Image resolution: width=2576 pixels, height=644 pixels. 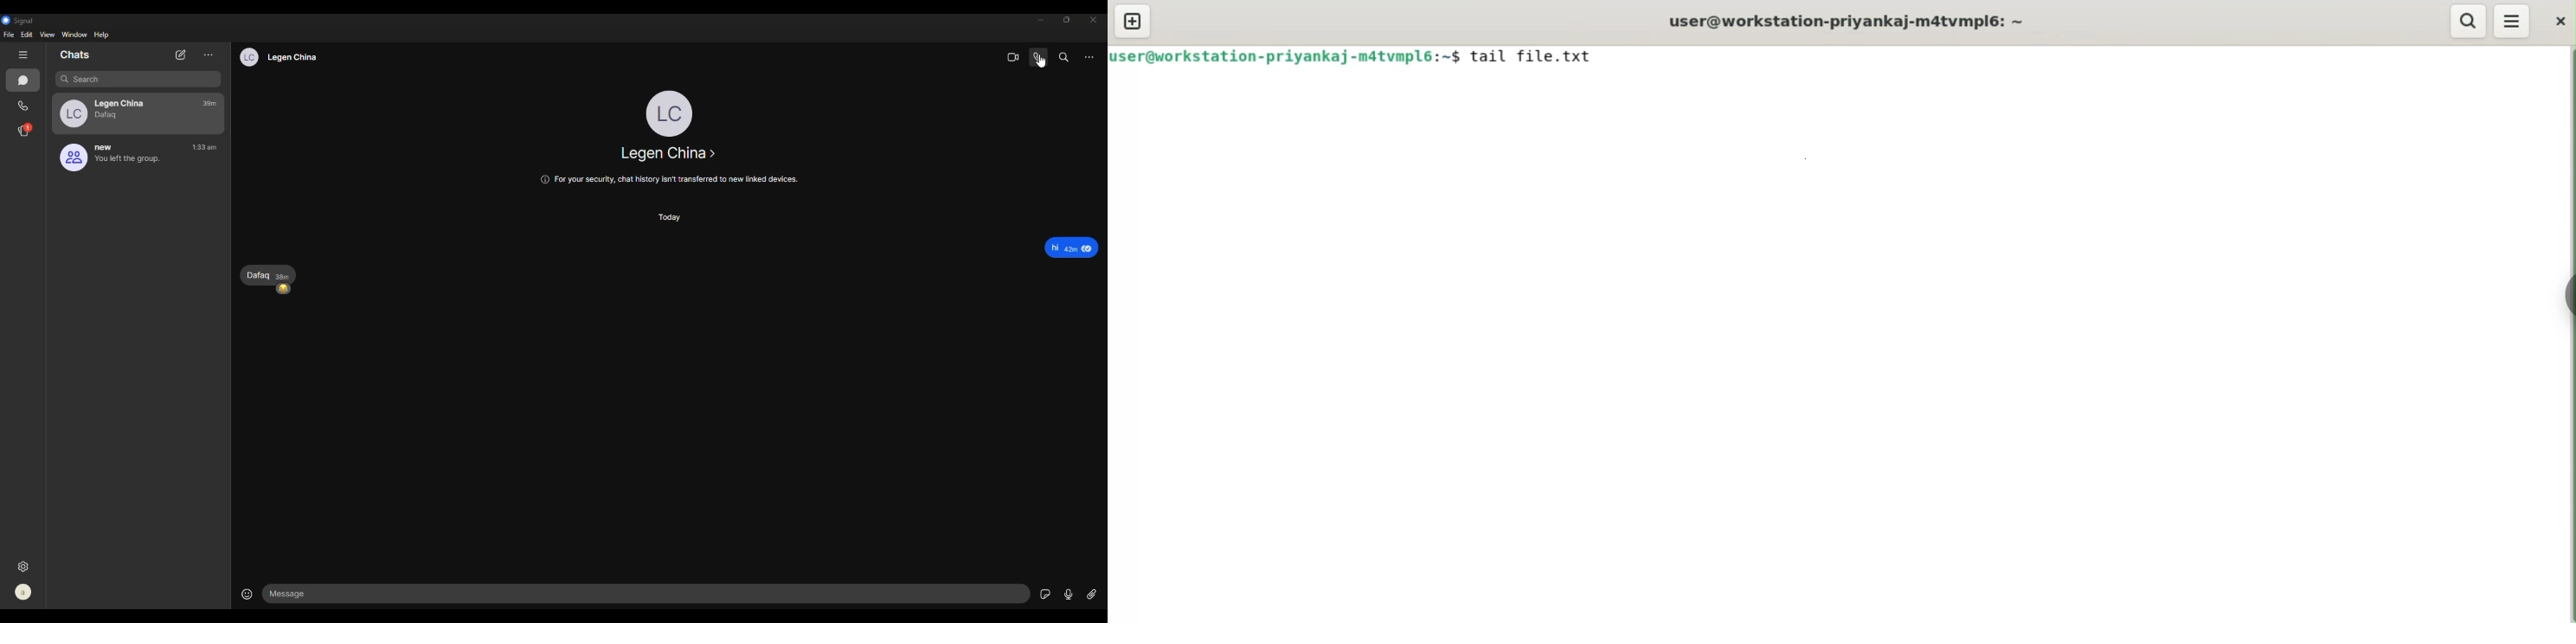 I want to click on type message, so click(x=644, y=594).